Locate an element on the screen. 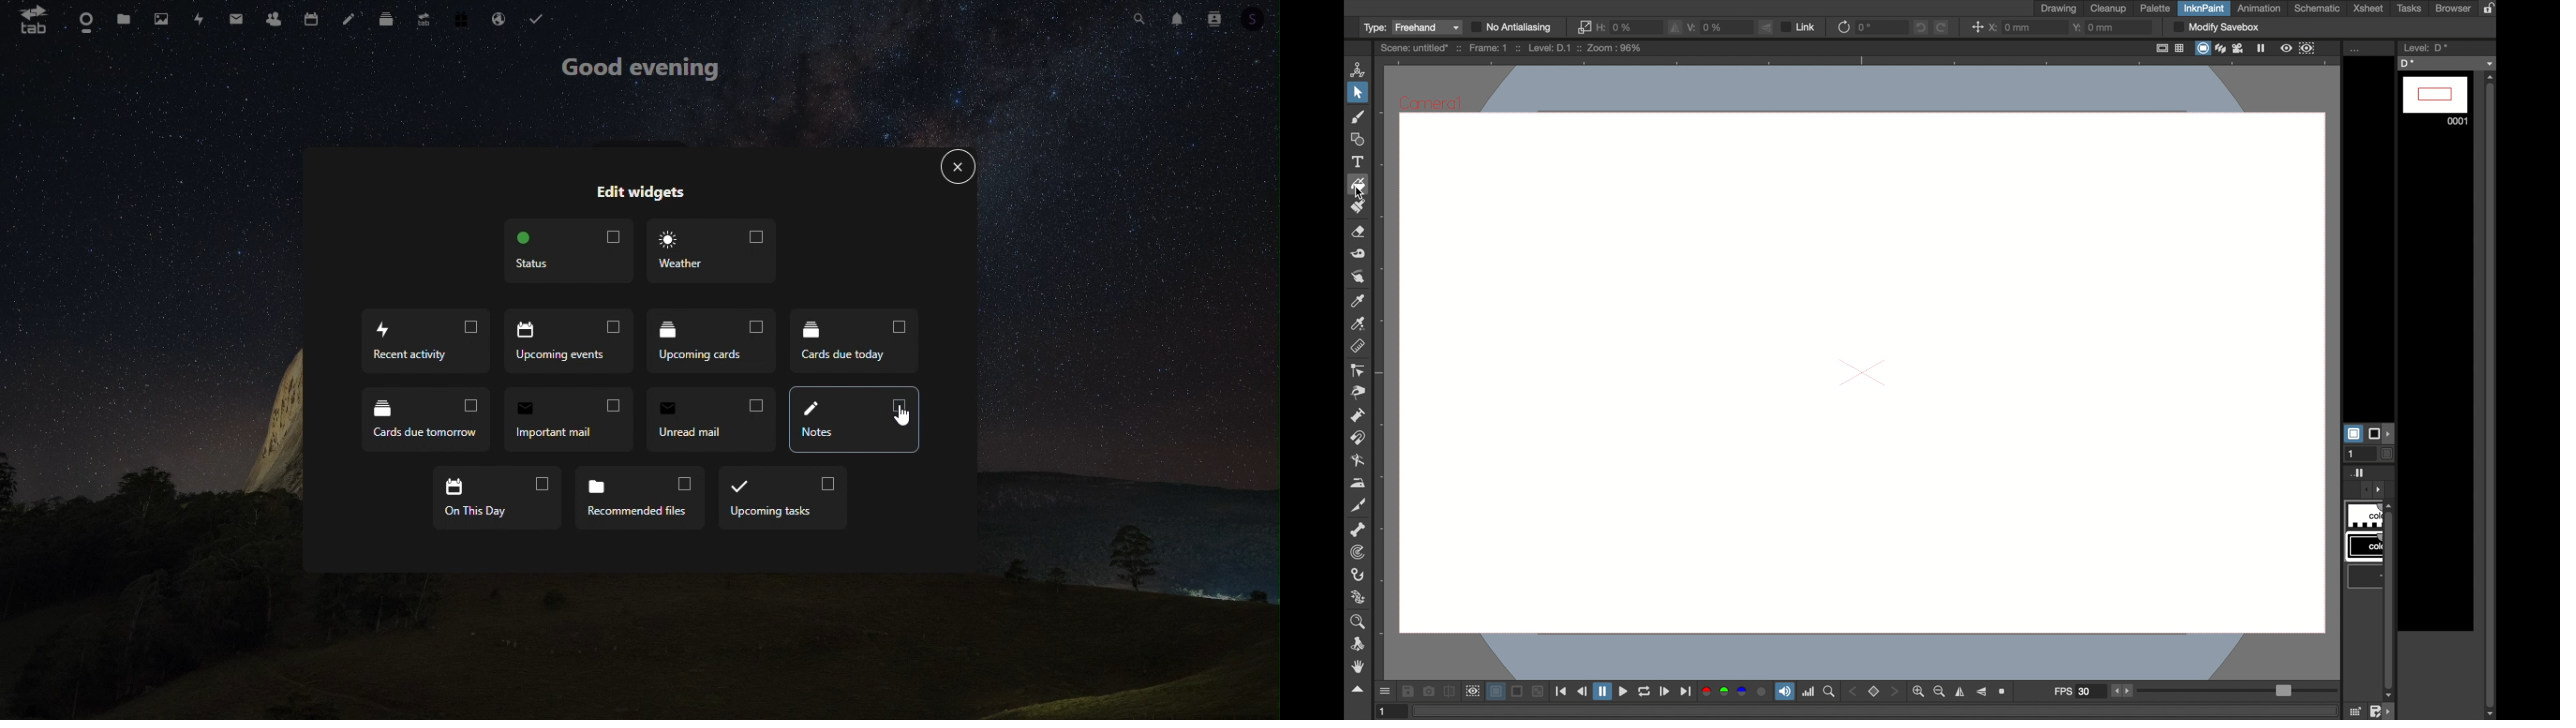 Image resolution: width=2576 pixels, height=728 pixels. type tool is located at coordinates (1359, 161).